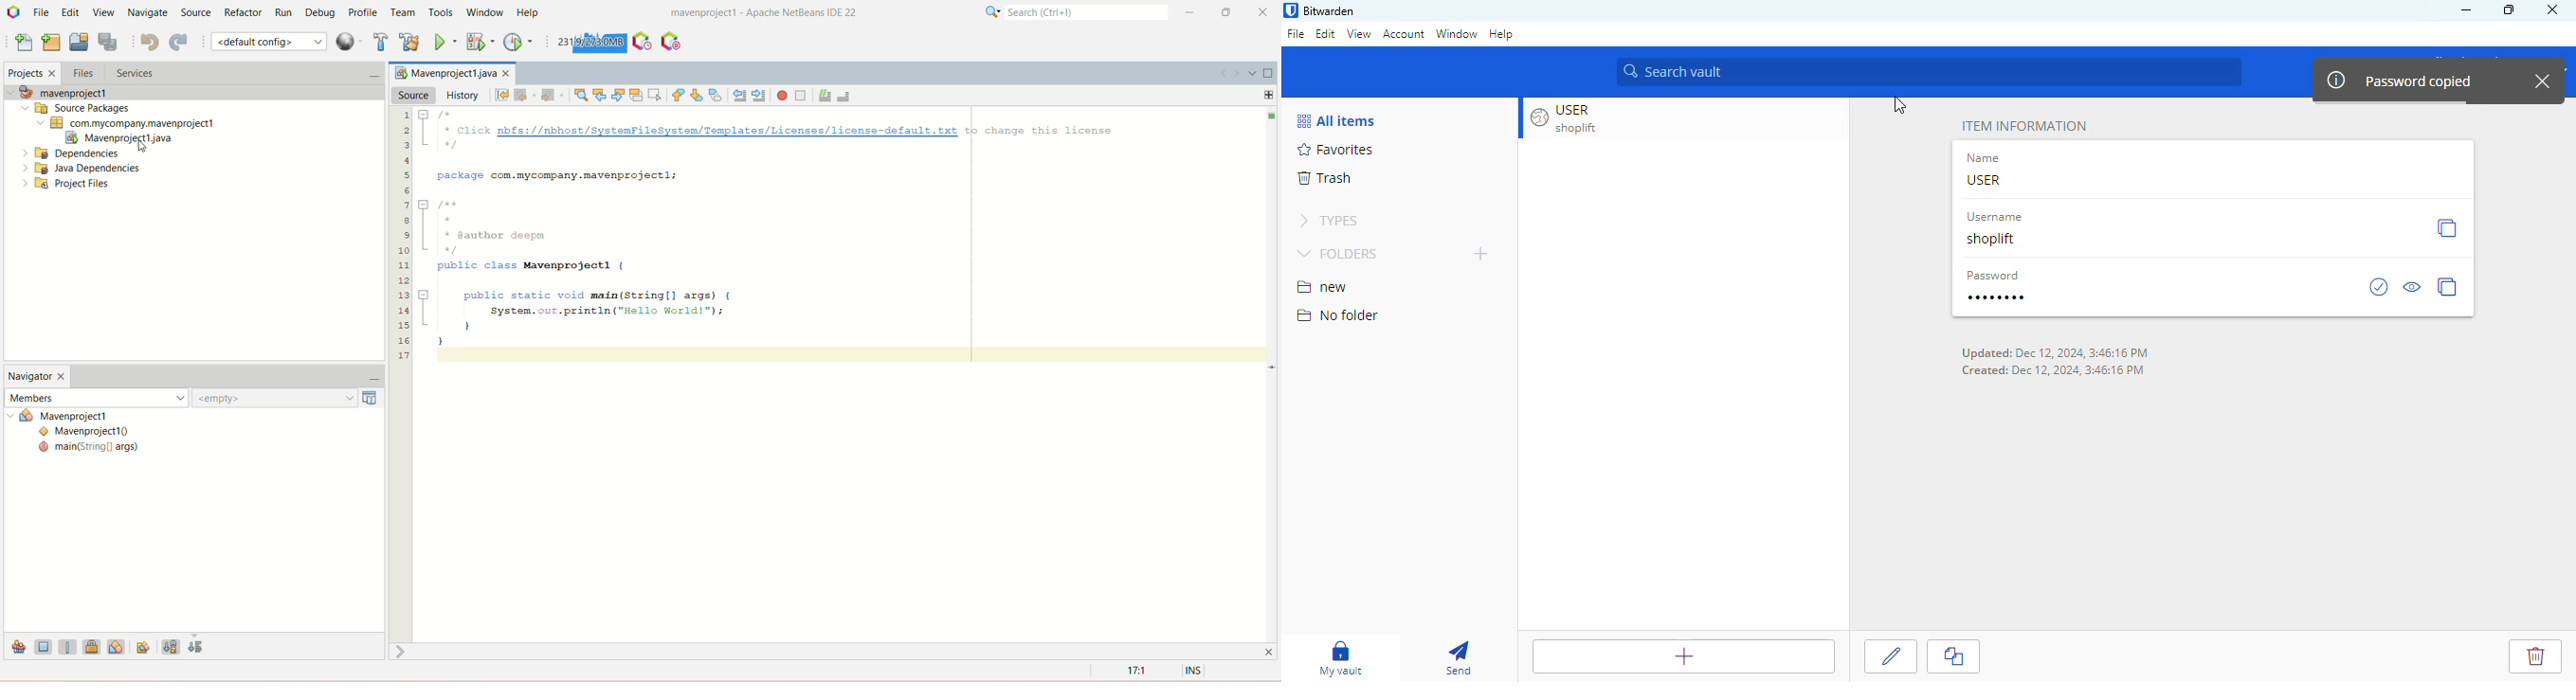  What do you see at coordinates (1457, 657) in the screenshot?
I see `send` at bounding box center [1457, 657].